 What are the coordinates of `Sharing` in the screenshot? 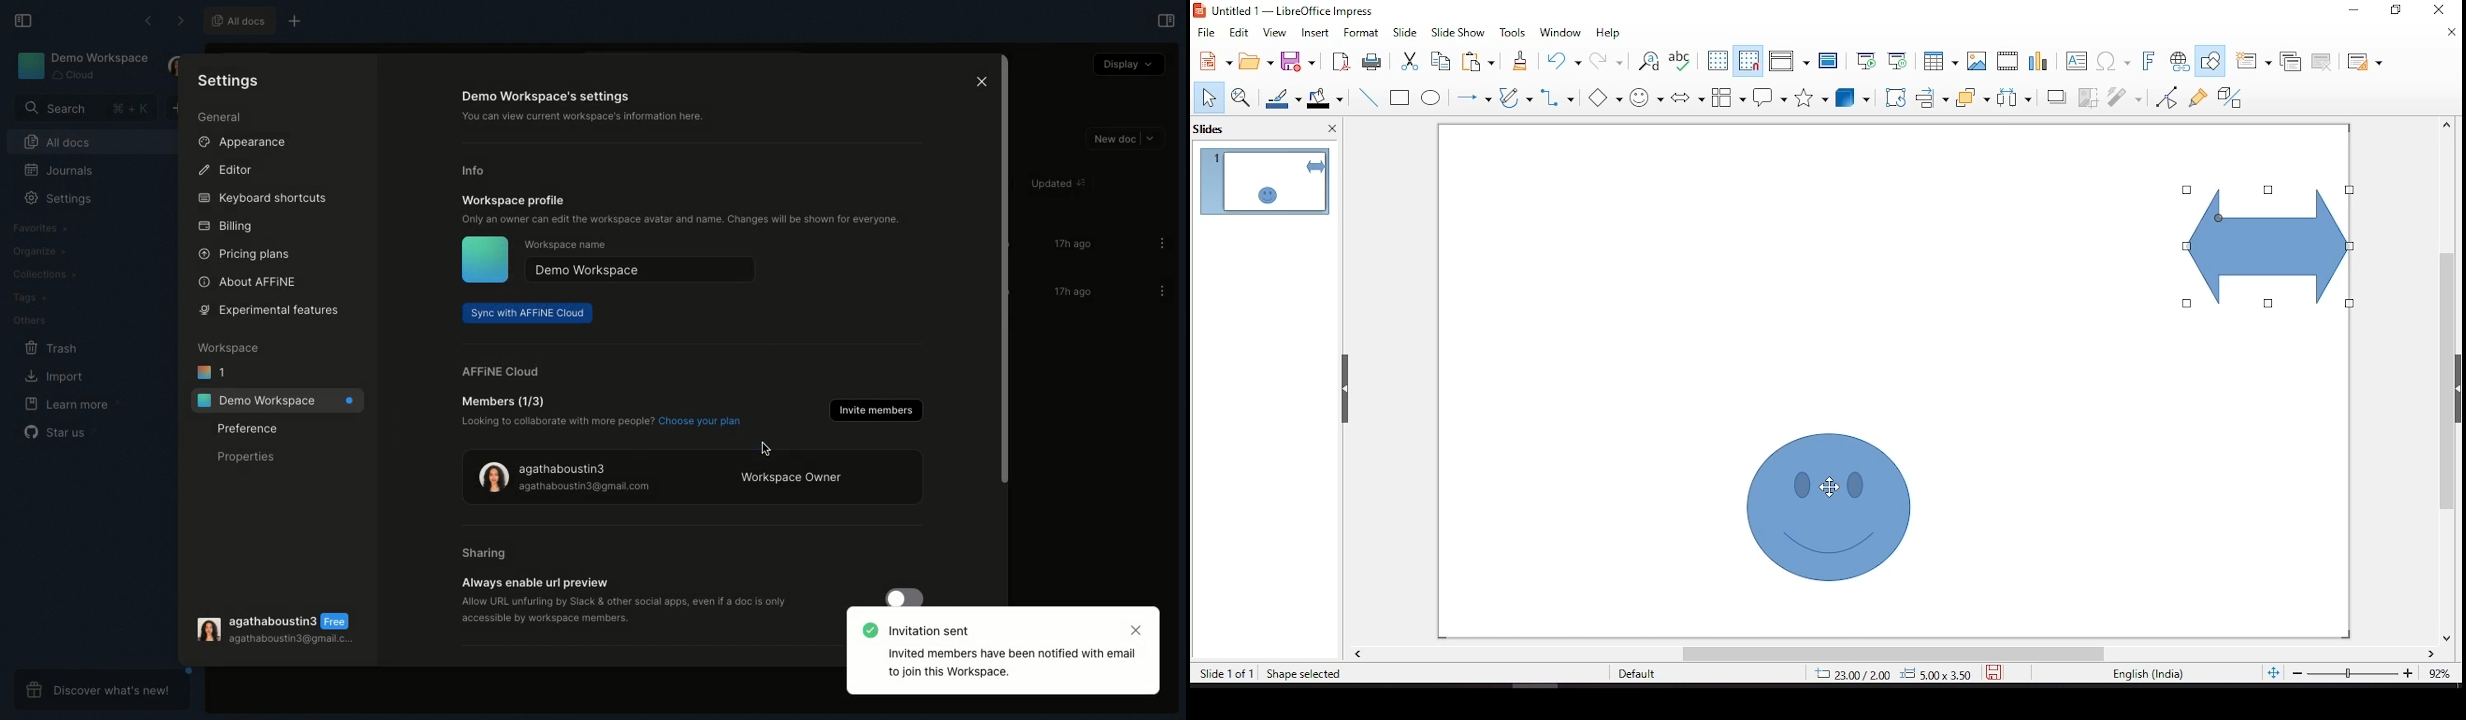 It's located at (485, 554).